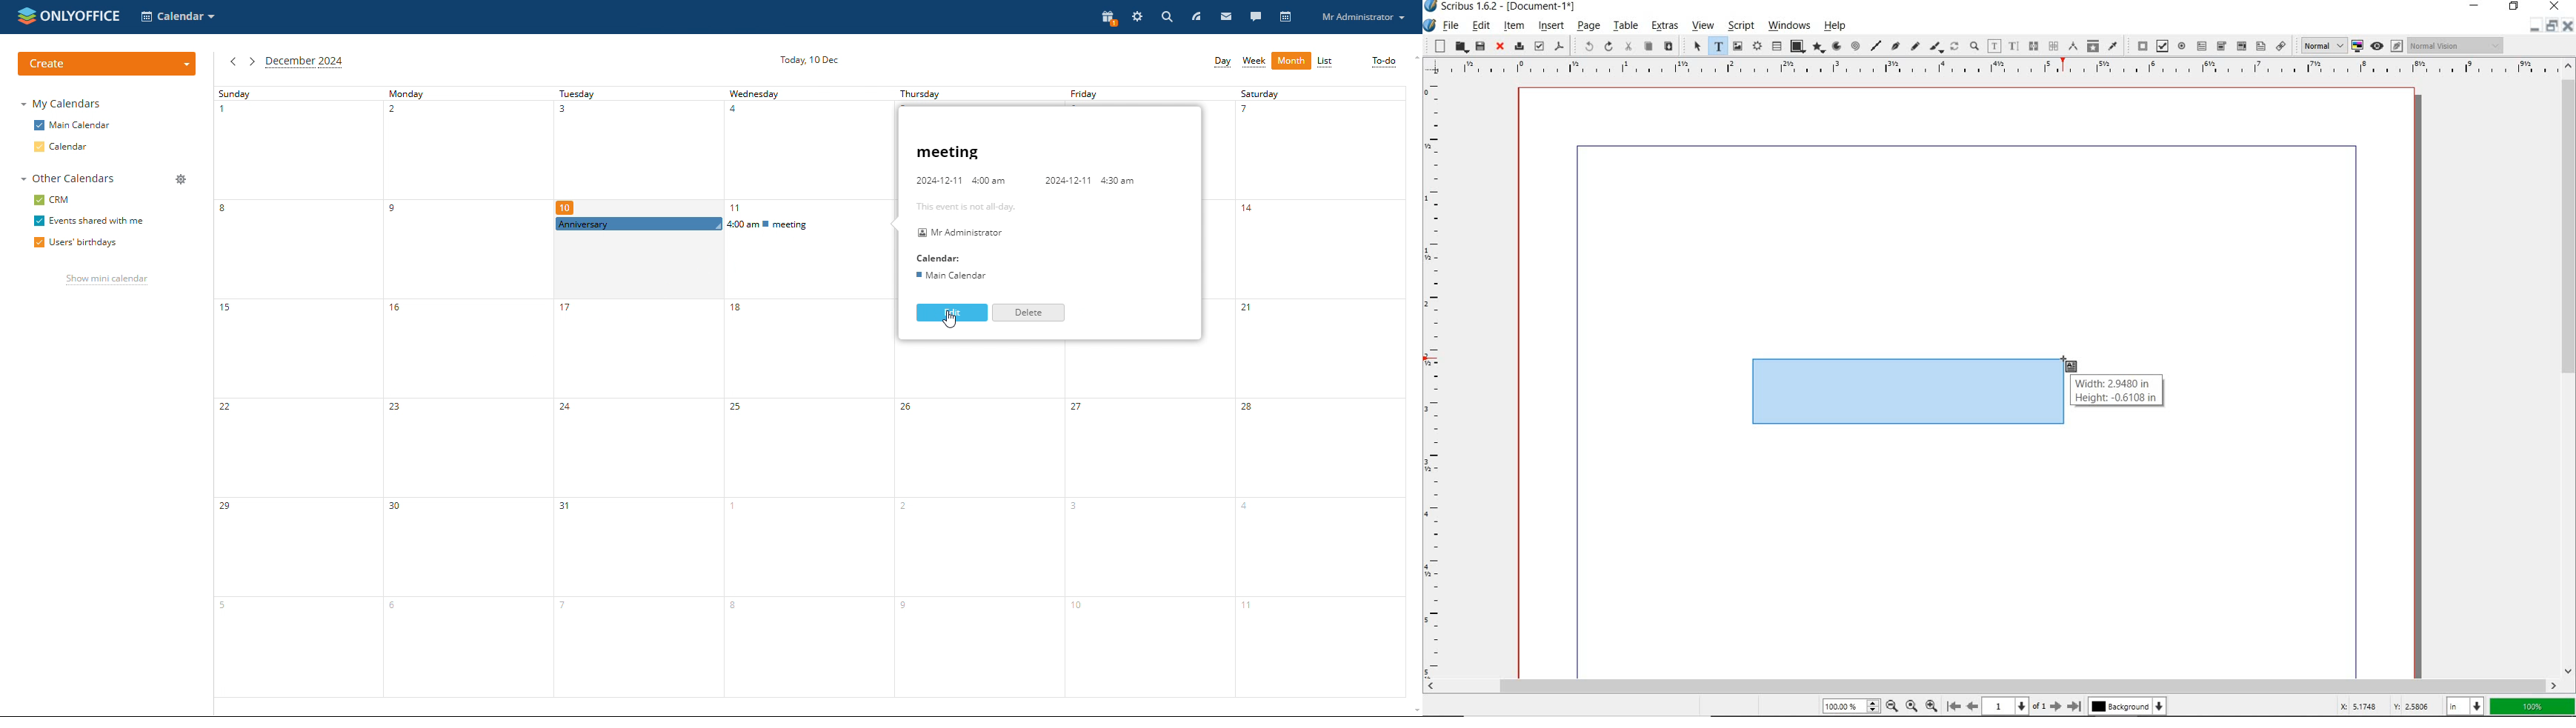 The width and height of the screenshot is (2576, 728). I want to click on text frame, so click(1717, 47).